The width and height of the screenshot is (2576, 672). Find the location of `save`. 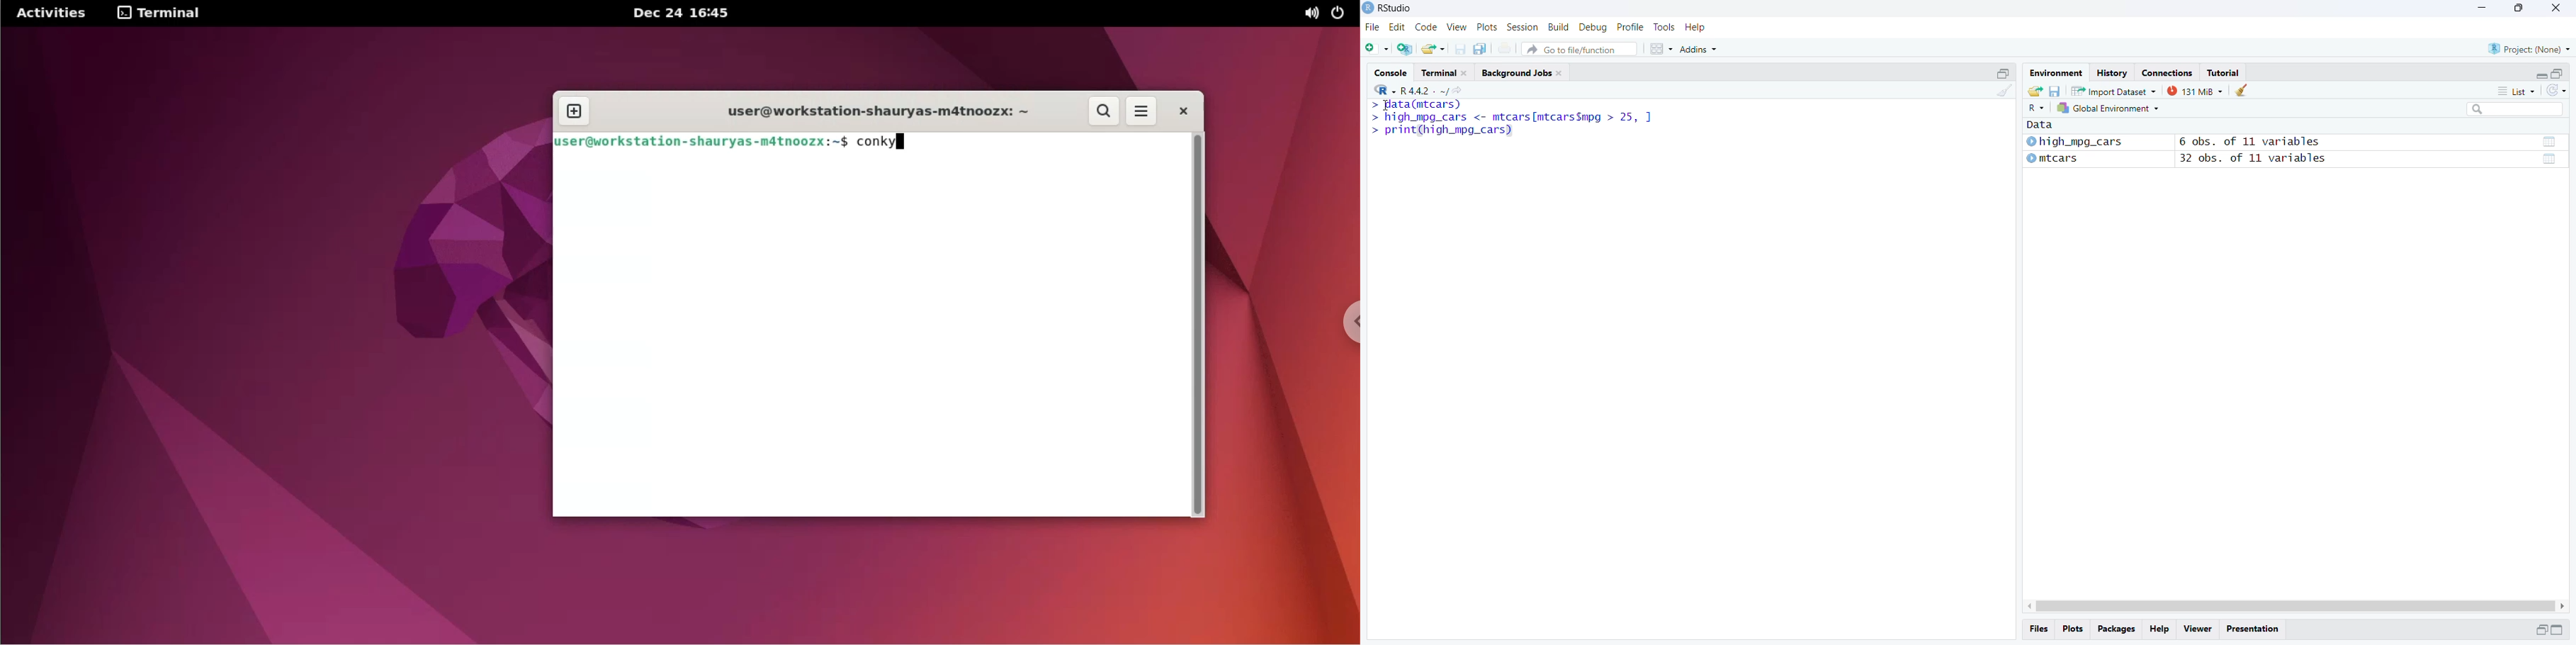

save is located at coordinates (2054, 90).